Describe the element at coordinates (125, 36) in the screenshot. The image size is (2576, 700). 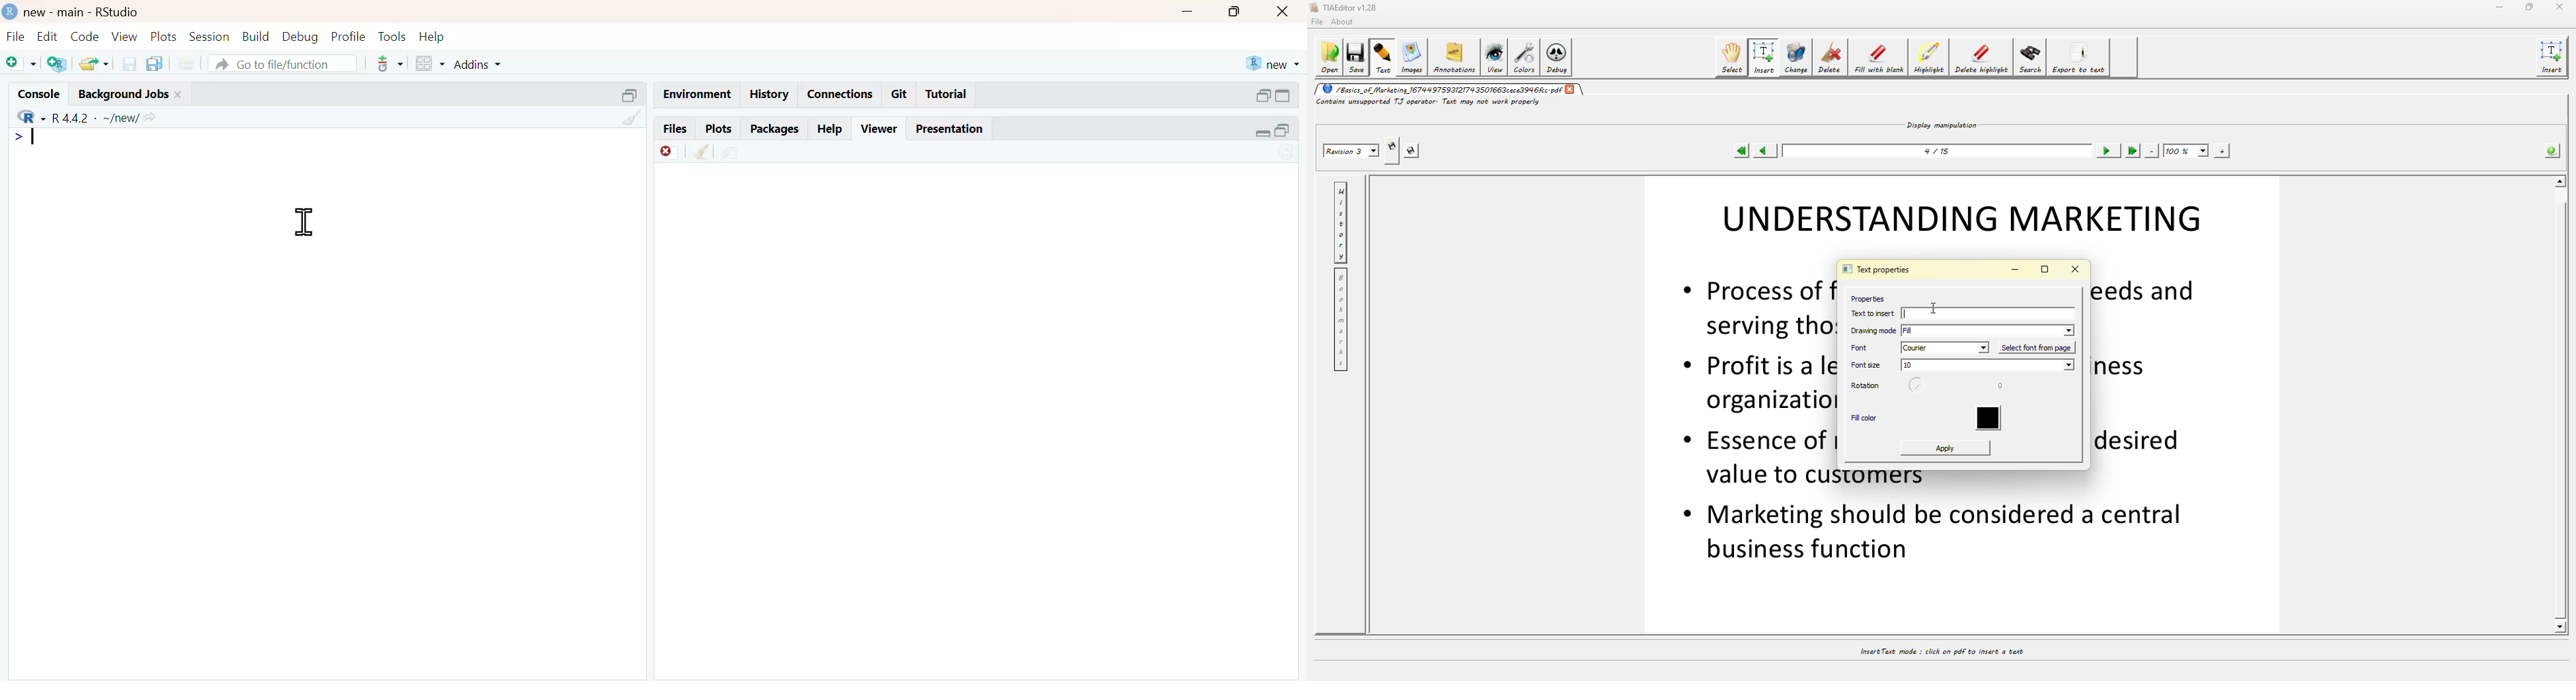
I see `view` at that location.